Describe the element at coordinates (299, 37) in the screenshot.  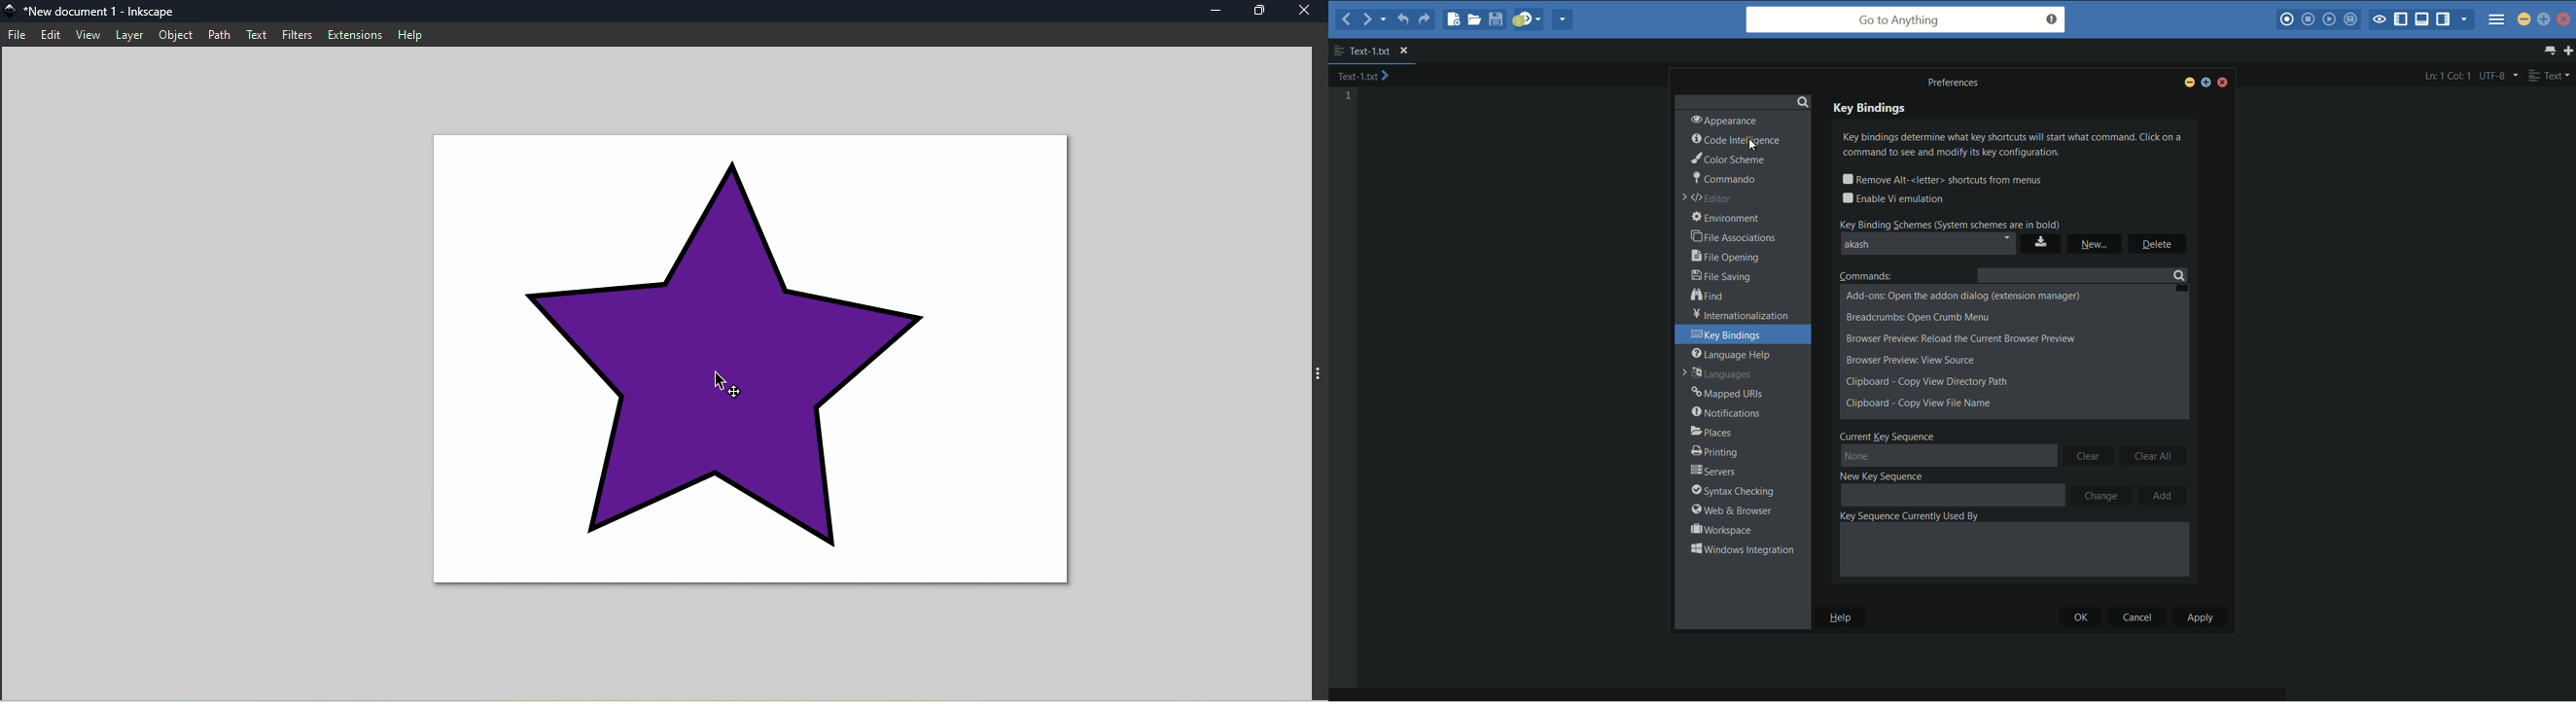
I see `Filters` at that location.